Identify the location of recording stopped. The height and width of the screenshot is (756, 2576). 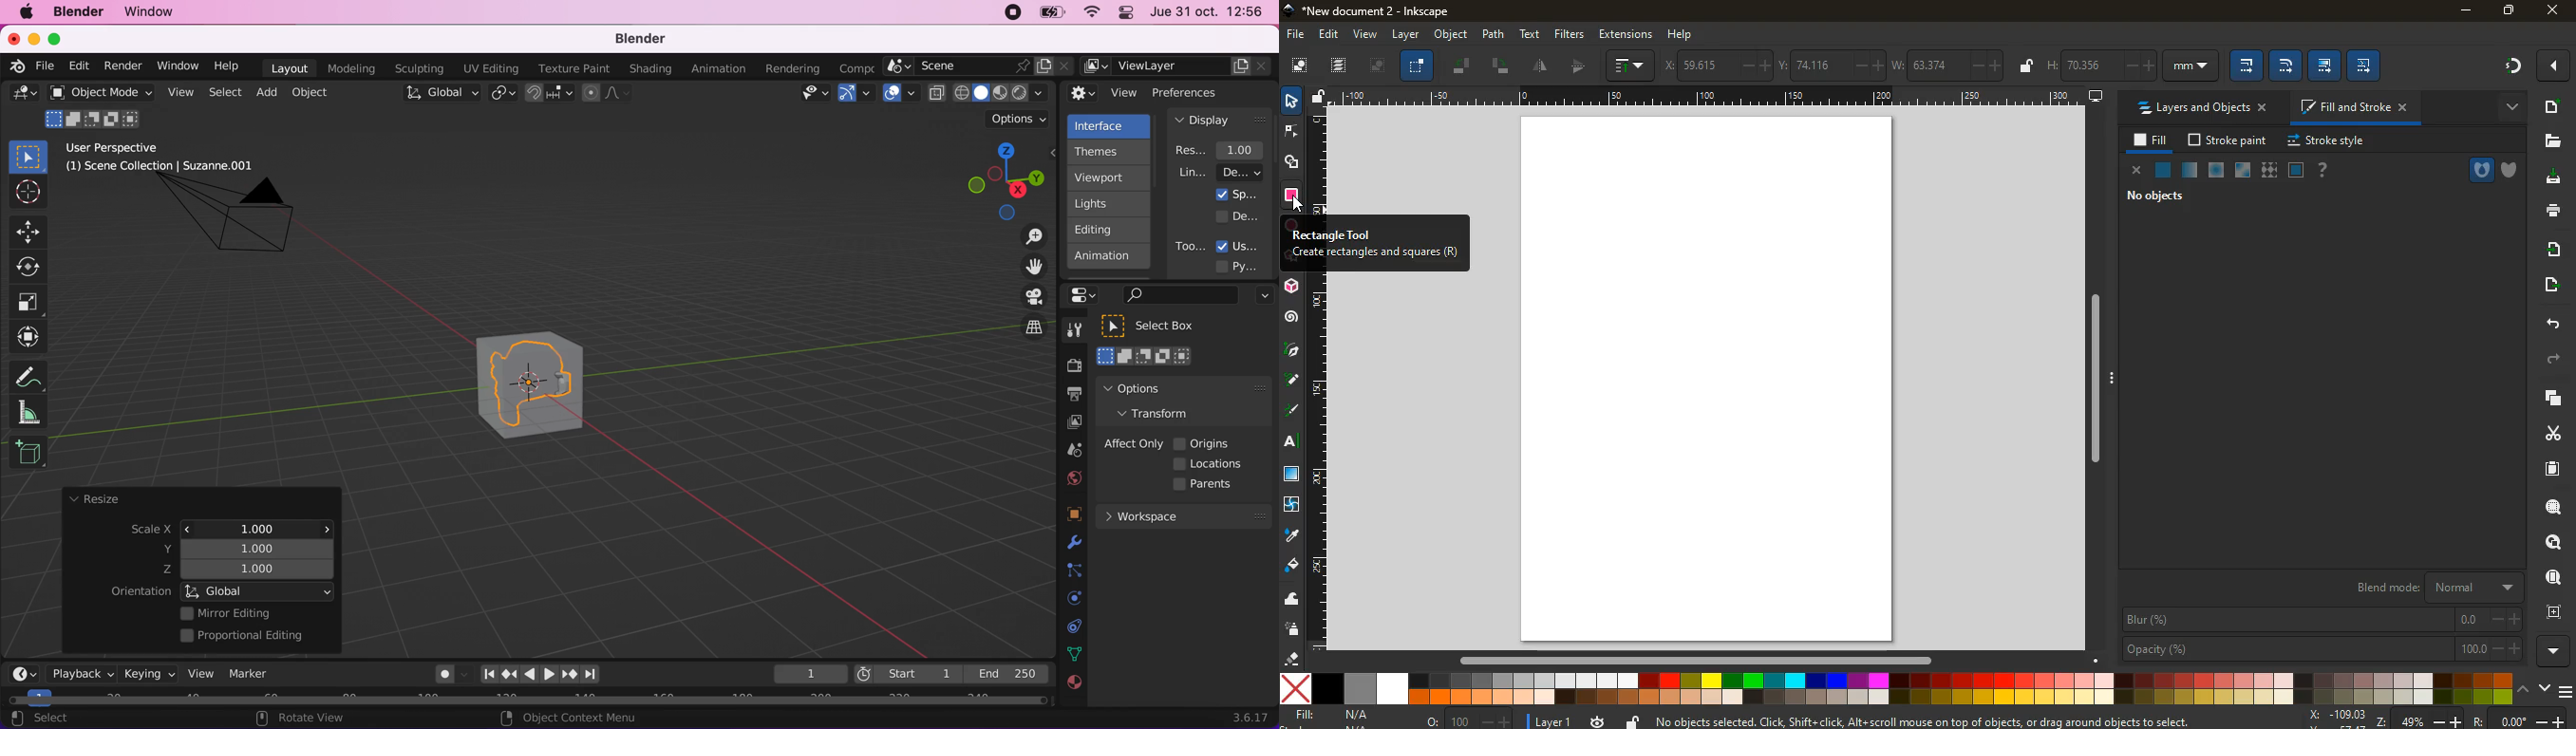
(1009, 14).